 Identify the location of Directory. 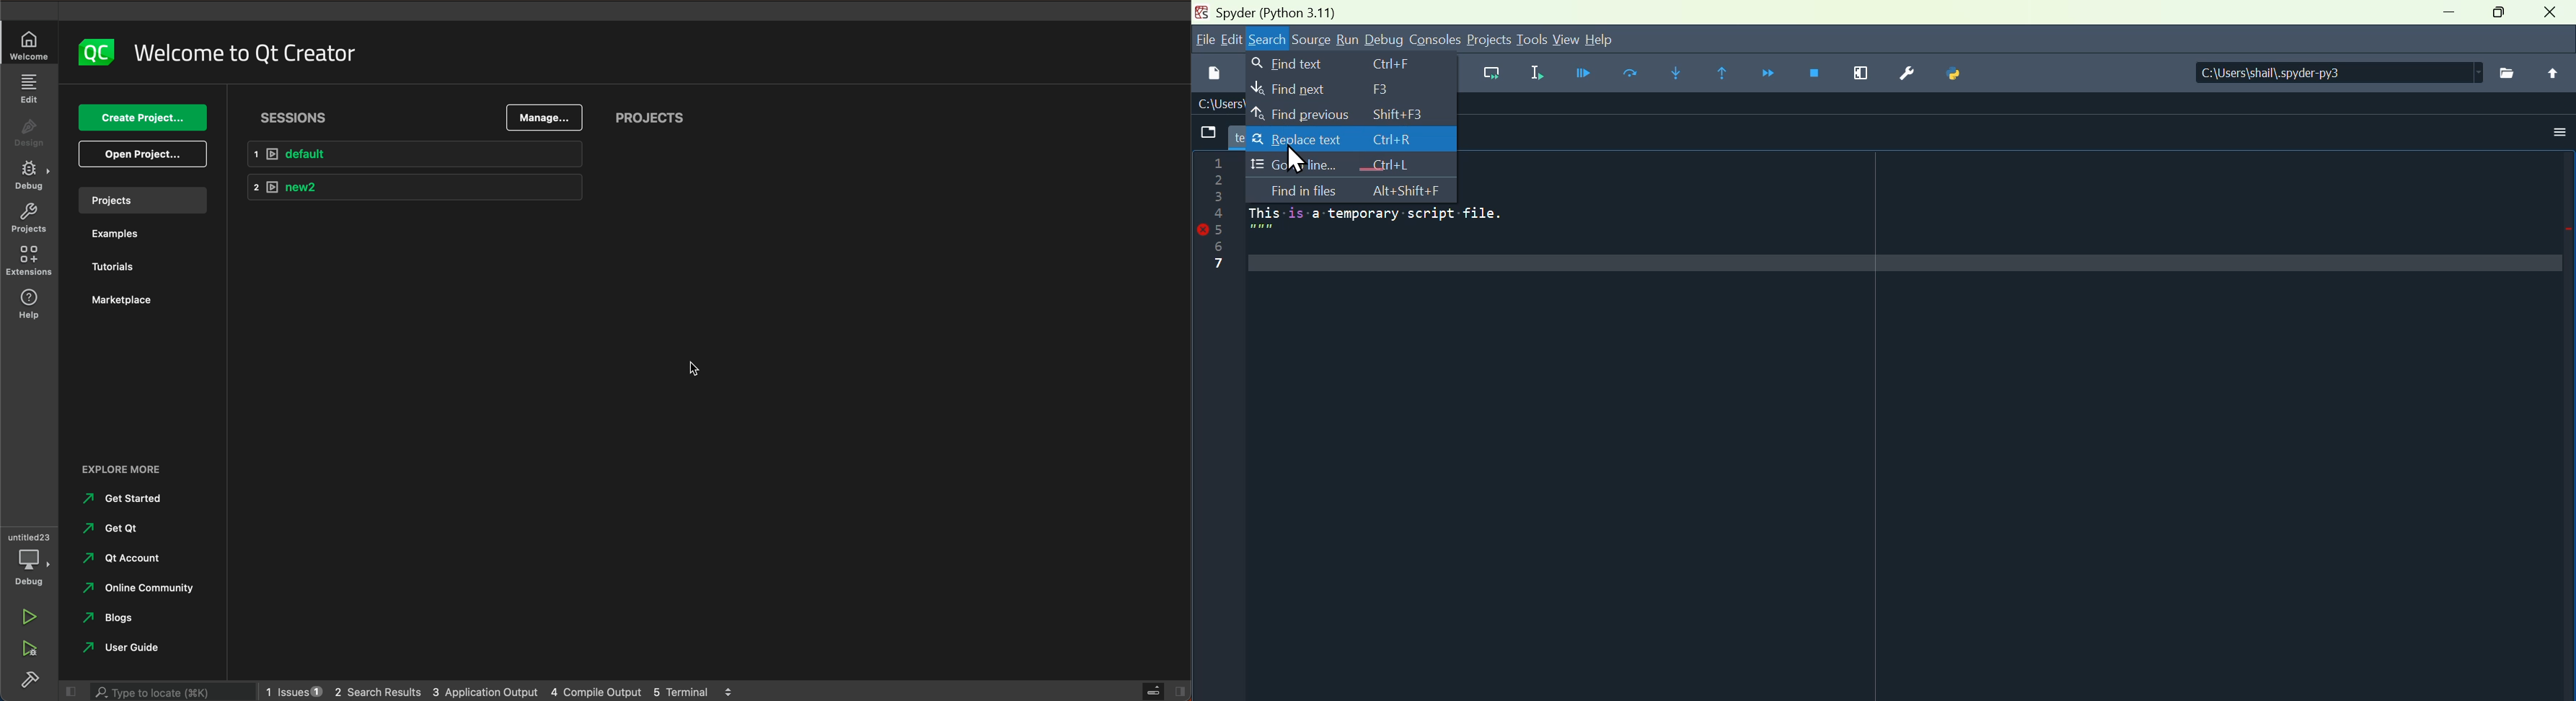
(2335, 71).